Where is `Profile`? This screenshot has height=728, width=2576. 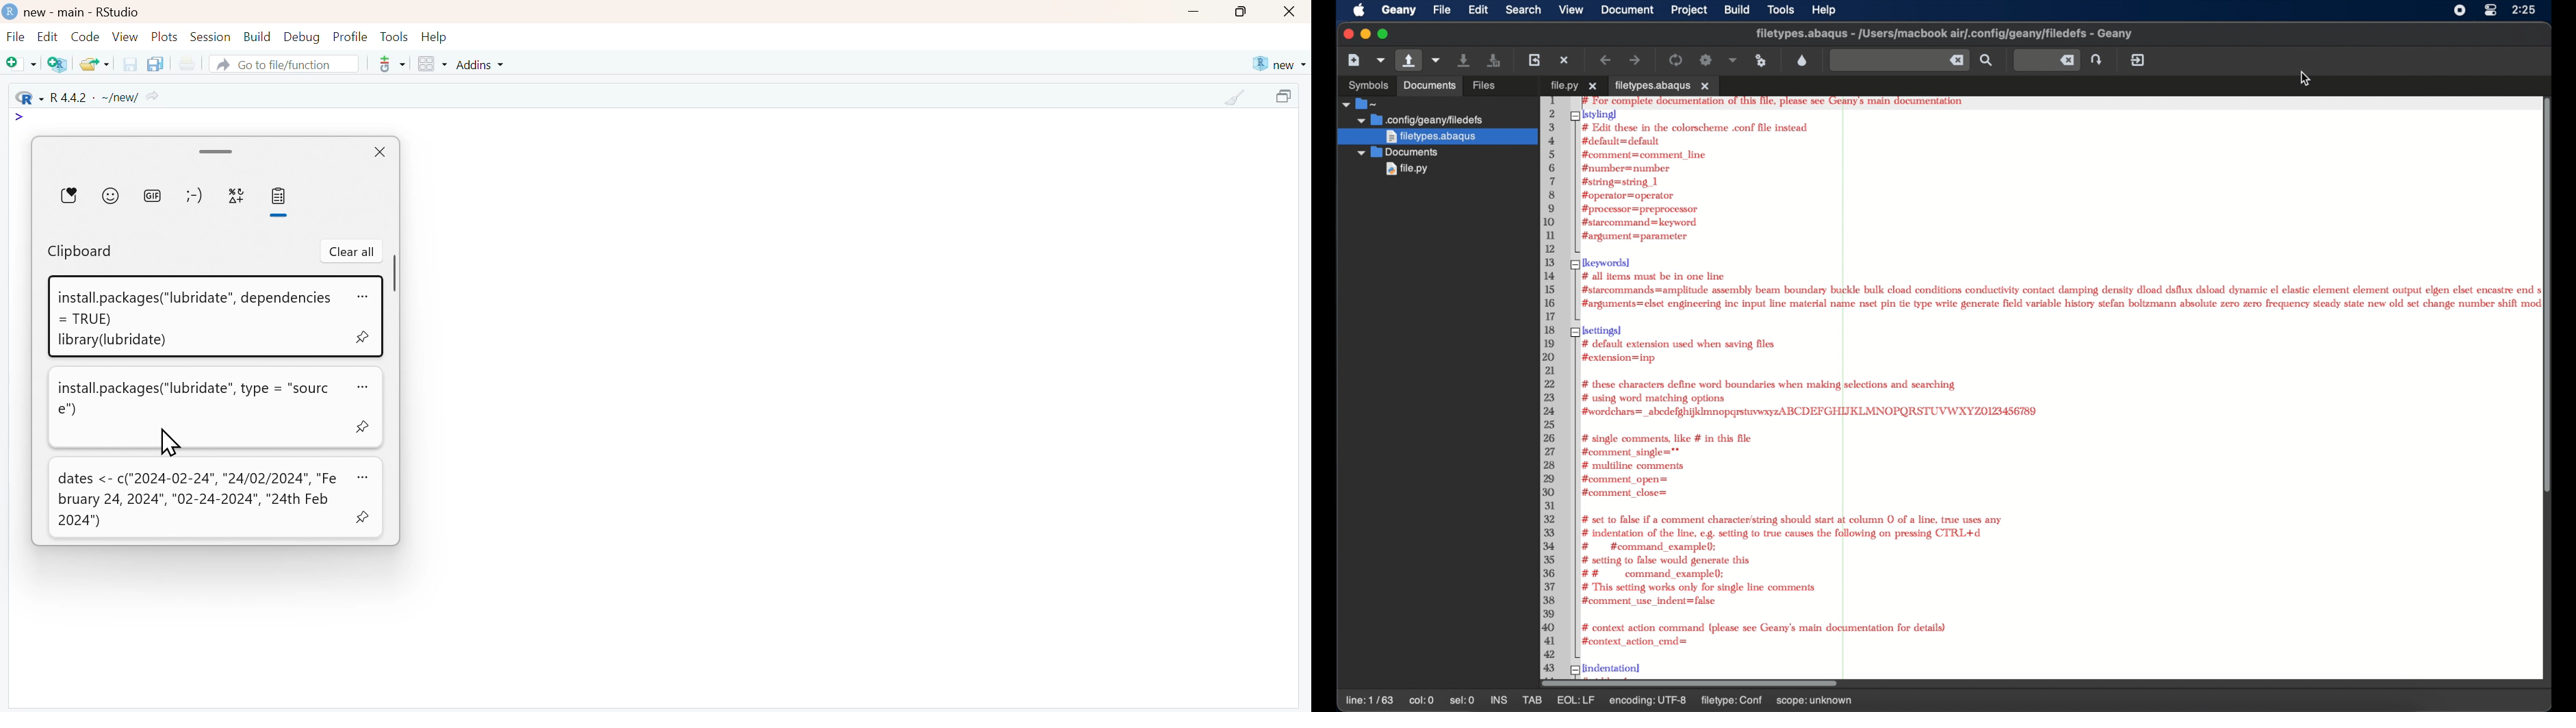 Profile is located at coordinates (350, 36).